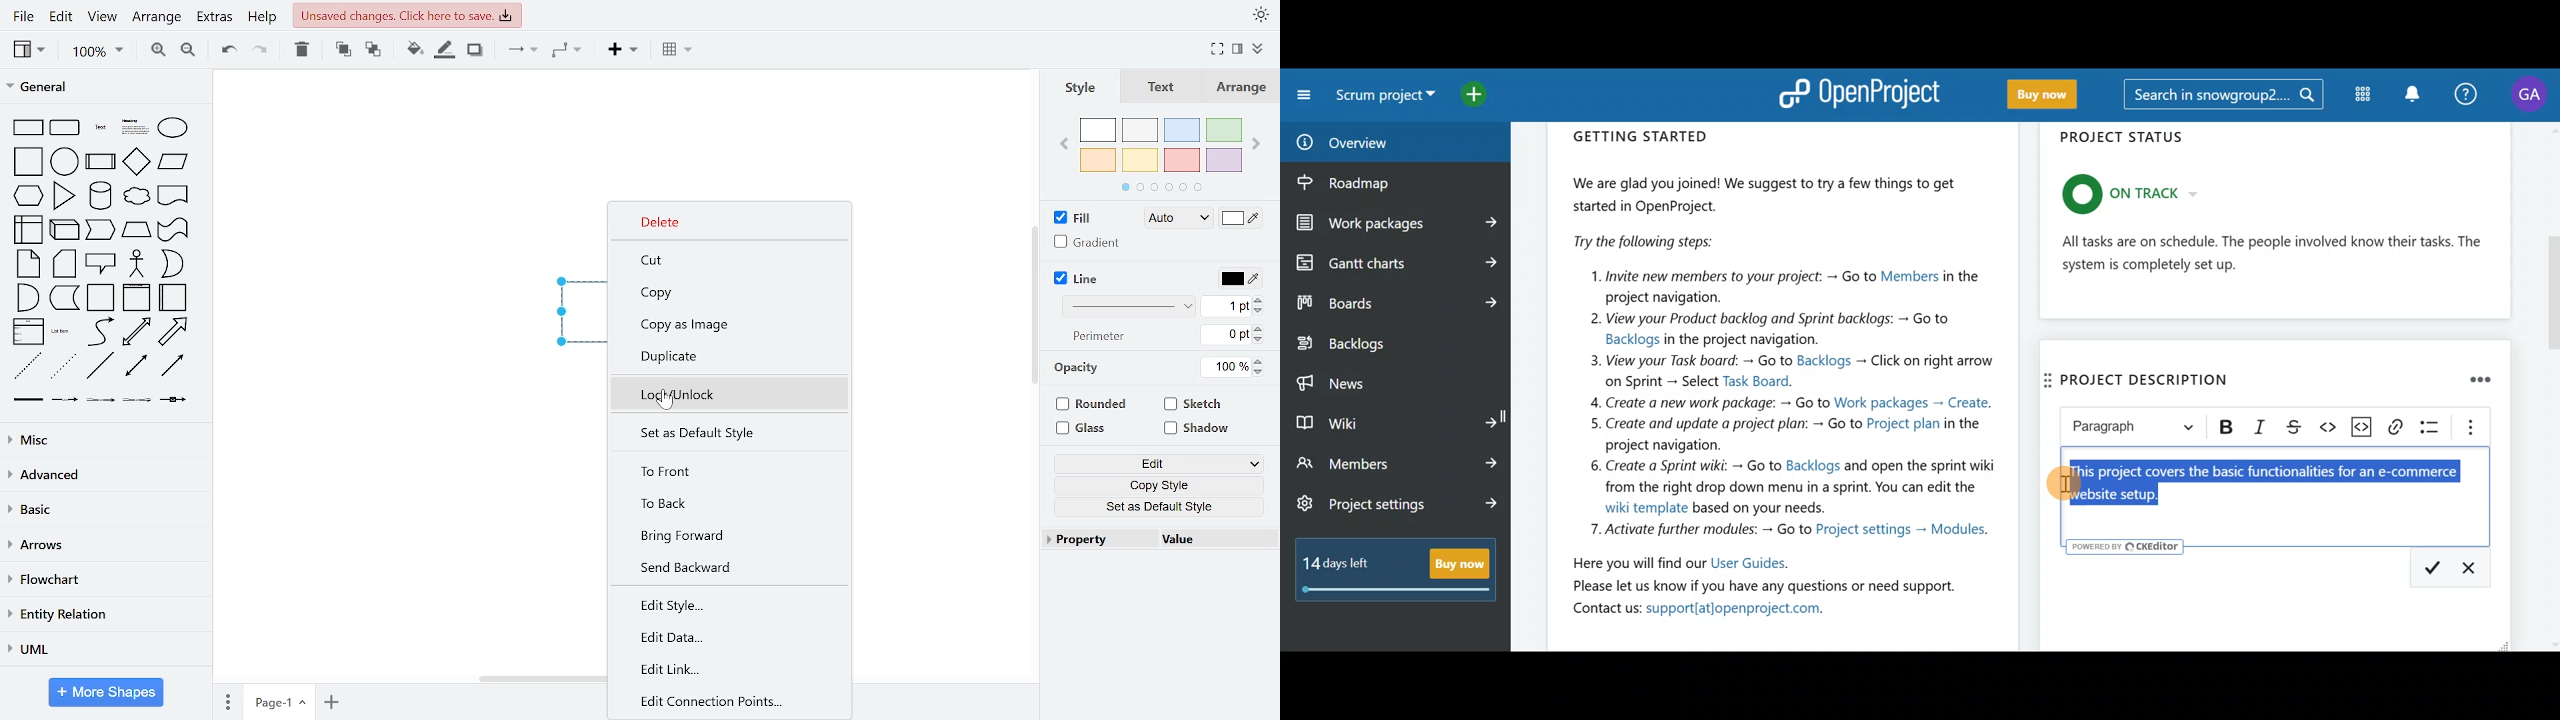 Image resolution: width=2576 pixels, height=728 pixels. What do you see at coordinates (174, 298) in the screenshot?
I see `horizontal container` at bounding box center [174, 298].